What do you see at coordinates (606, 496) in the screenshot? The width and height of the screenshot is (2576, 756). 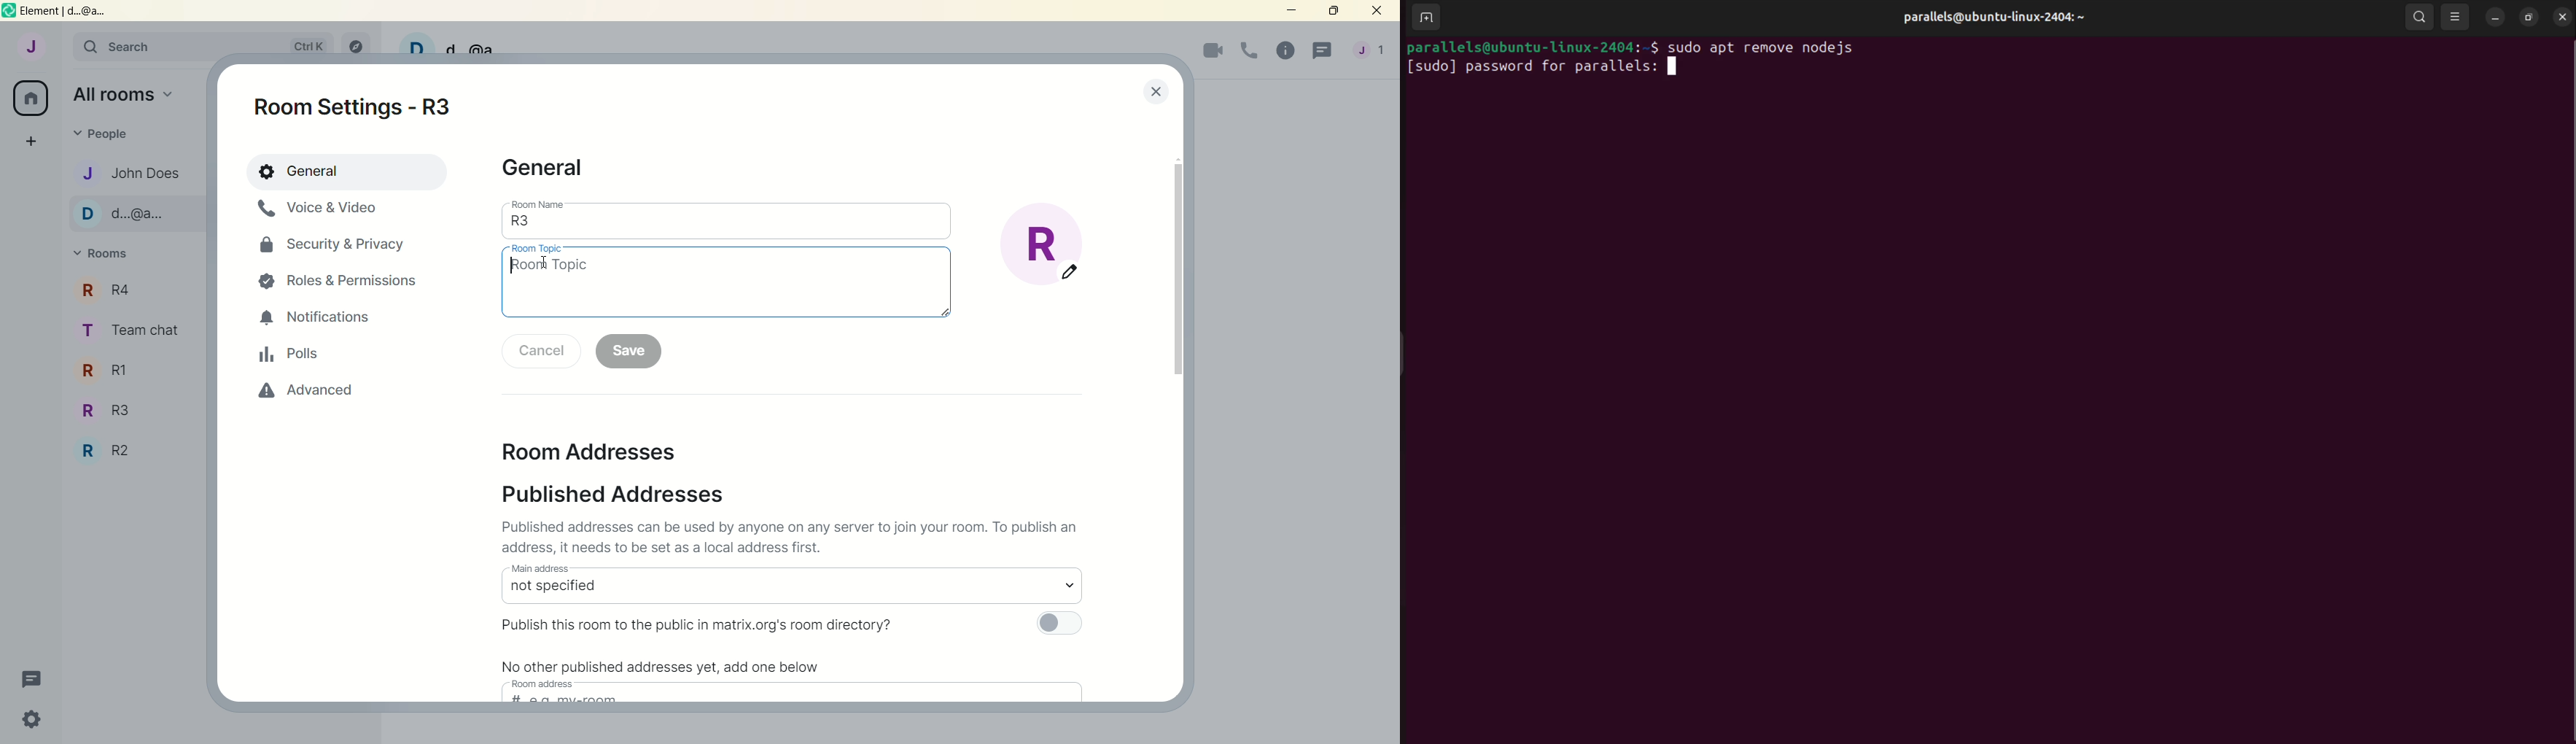 I see `published addresses` at bounding box center [606, 496].